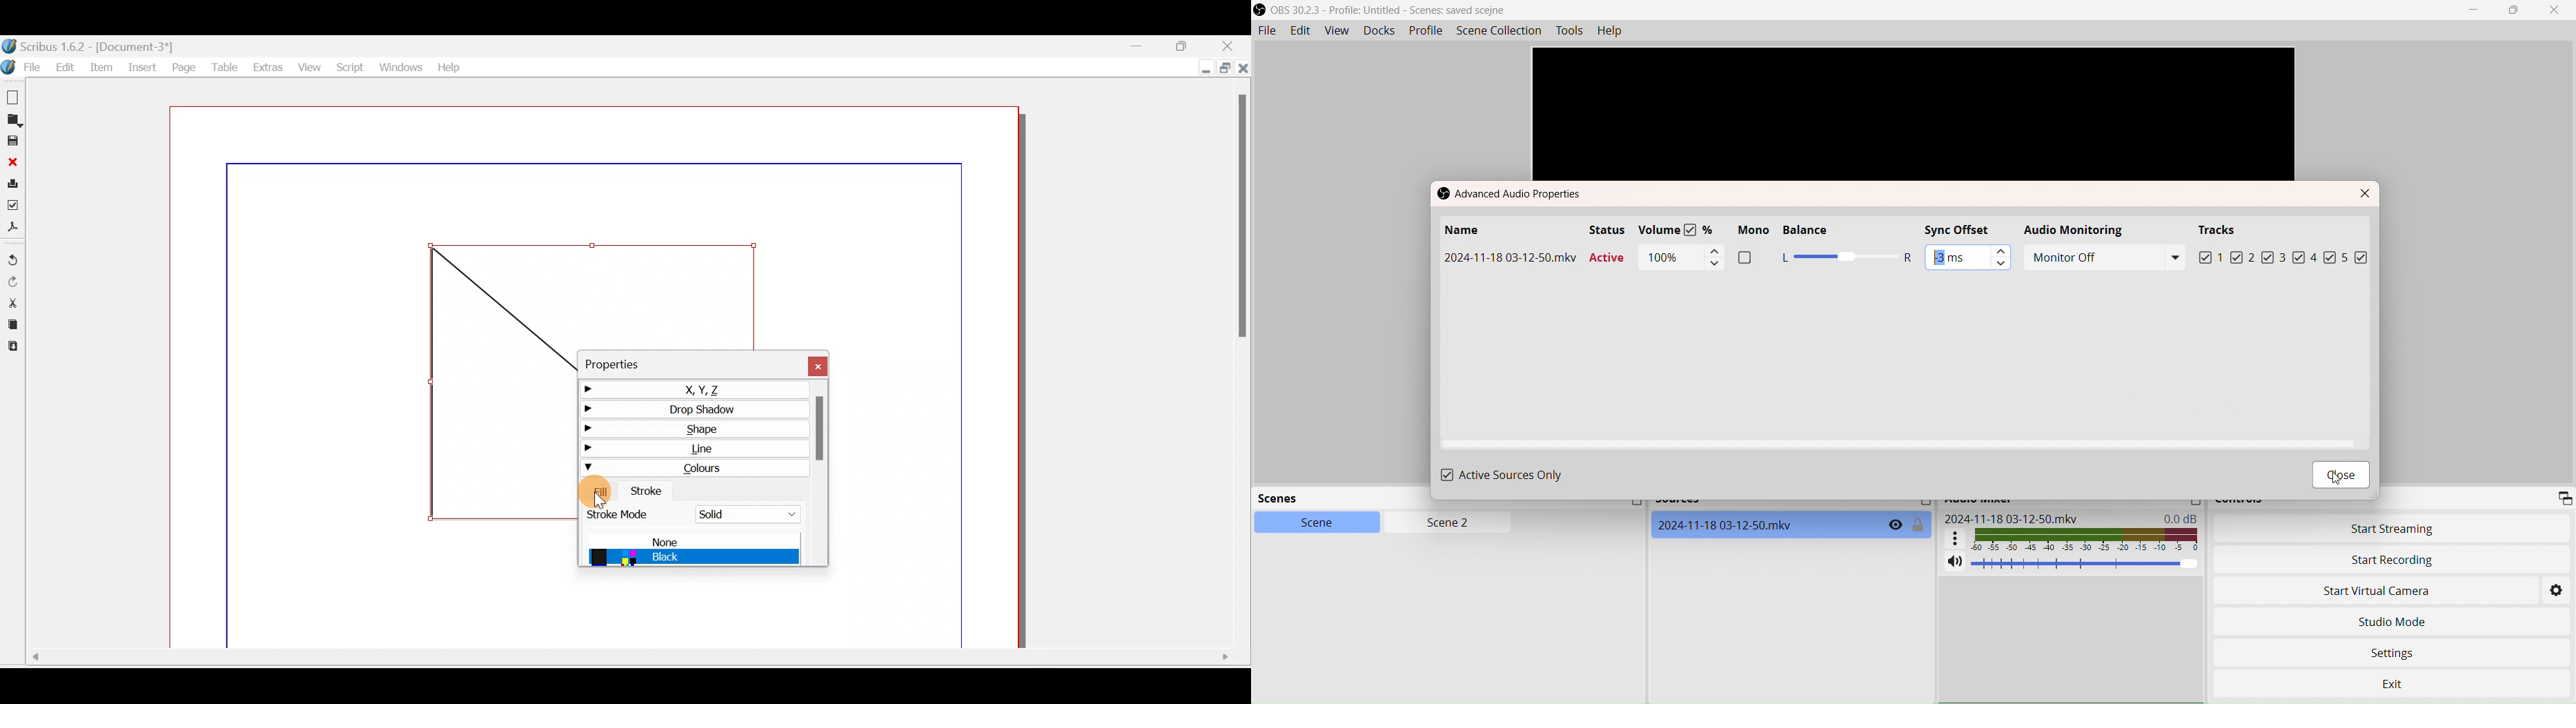 The image size is (2576, 728). Describe the element at coordinates (1728, 525) in the screenshot. I see `WebCam Source` at that location.